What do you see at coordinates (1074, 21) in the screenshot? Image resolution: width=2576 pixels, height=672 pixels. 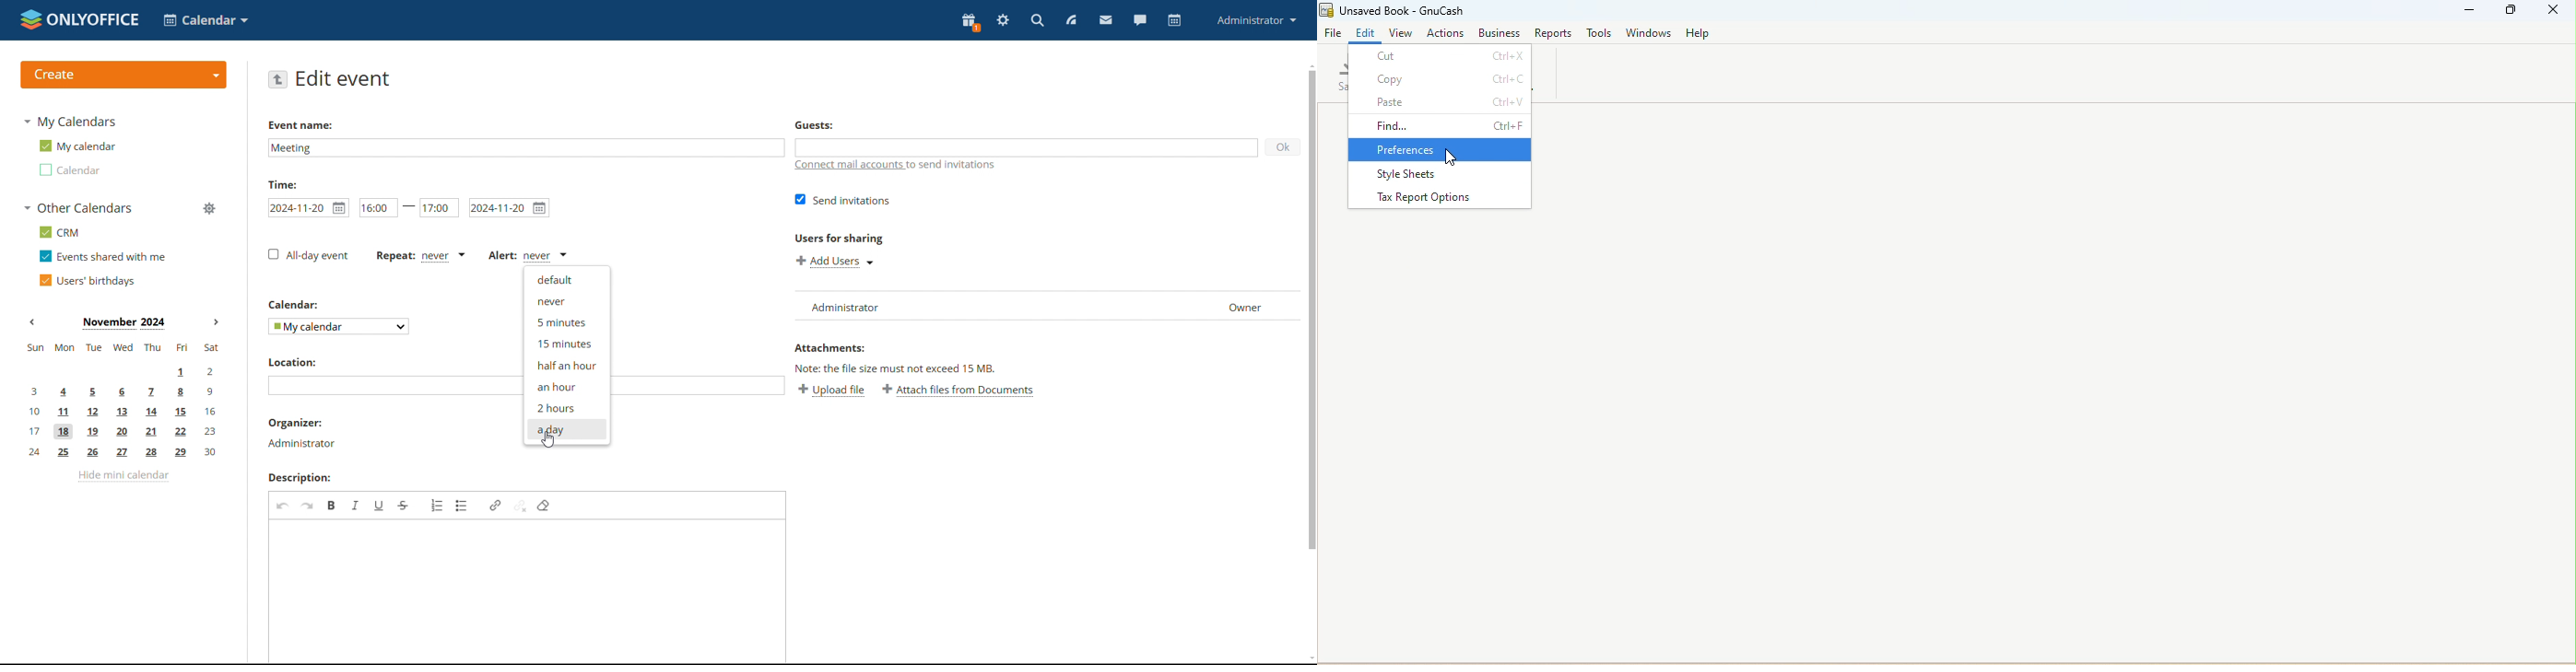 I see `feed` at bounding box center [1074, 21].